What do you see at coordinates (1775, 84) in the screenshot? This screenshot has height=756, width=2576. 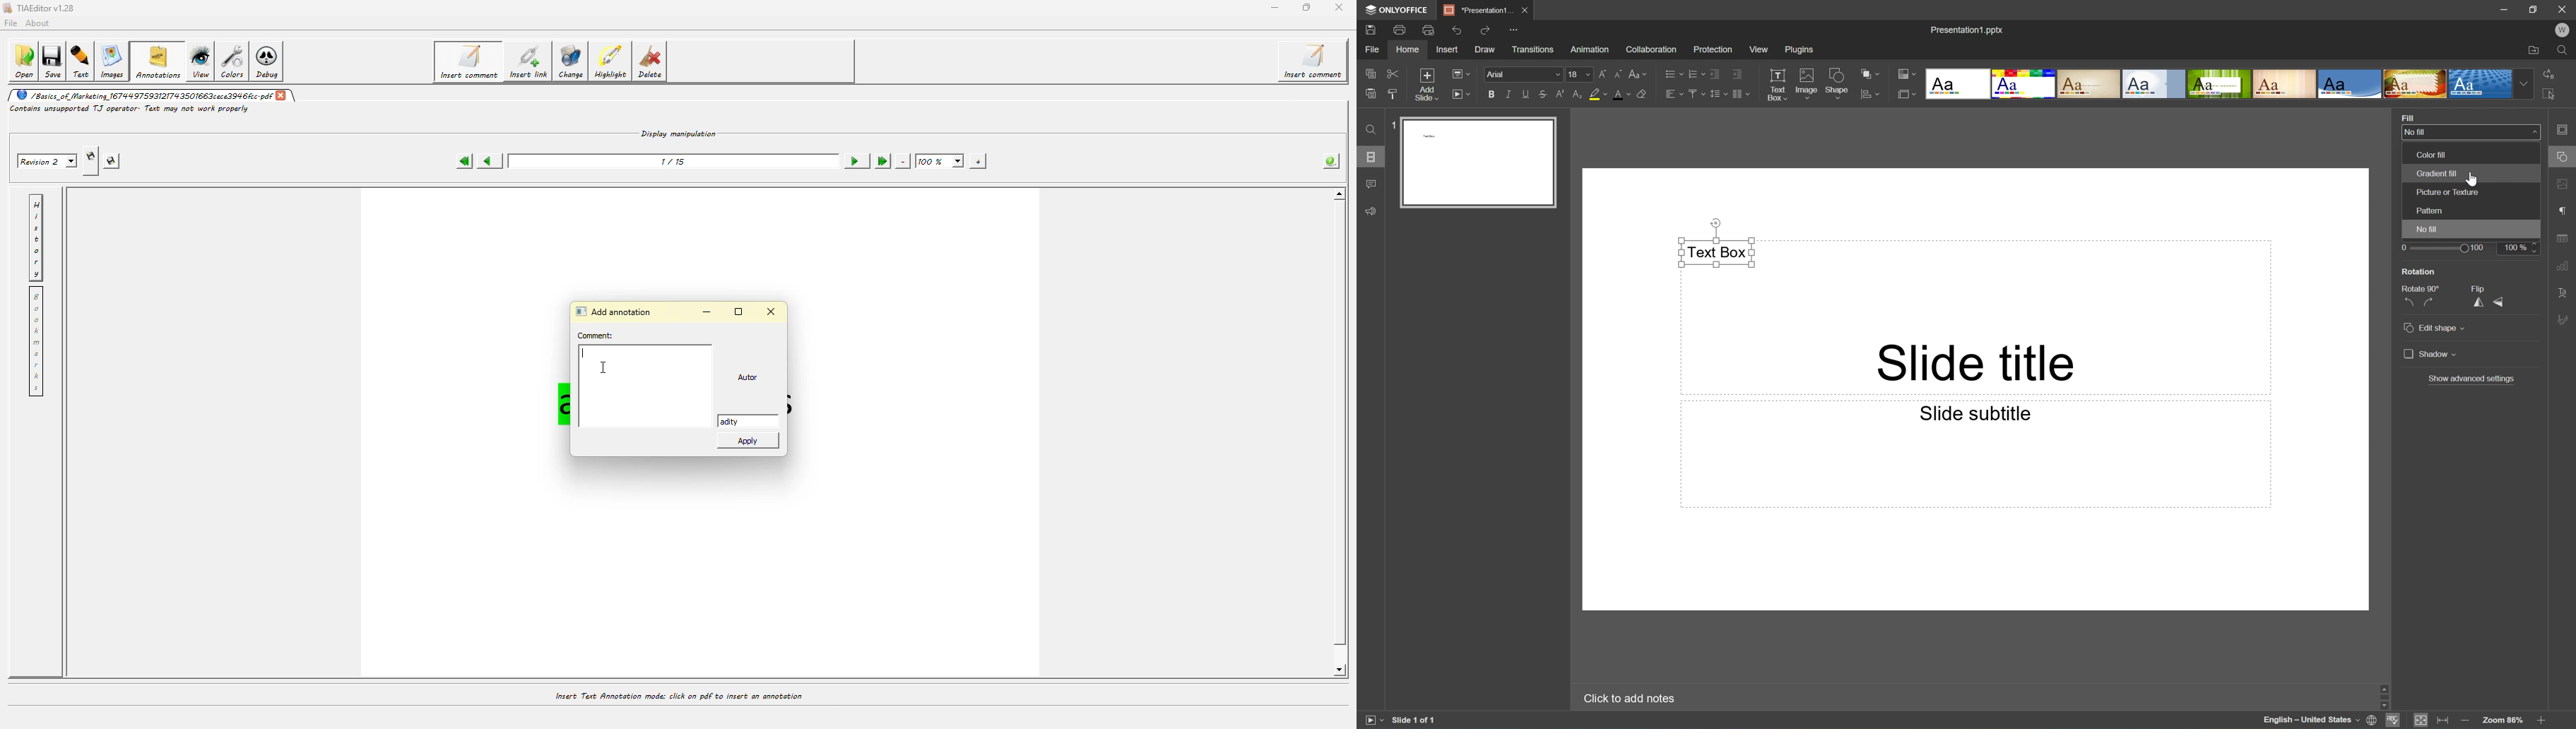 I see `Text Box` at bounding box center [1775, 84].